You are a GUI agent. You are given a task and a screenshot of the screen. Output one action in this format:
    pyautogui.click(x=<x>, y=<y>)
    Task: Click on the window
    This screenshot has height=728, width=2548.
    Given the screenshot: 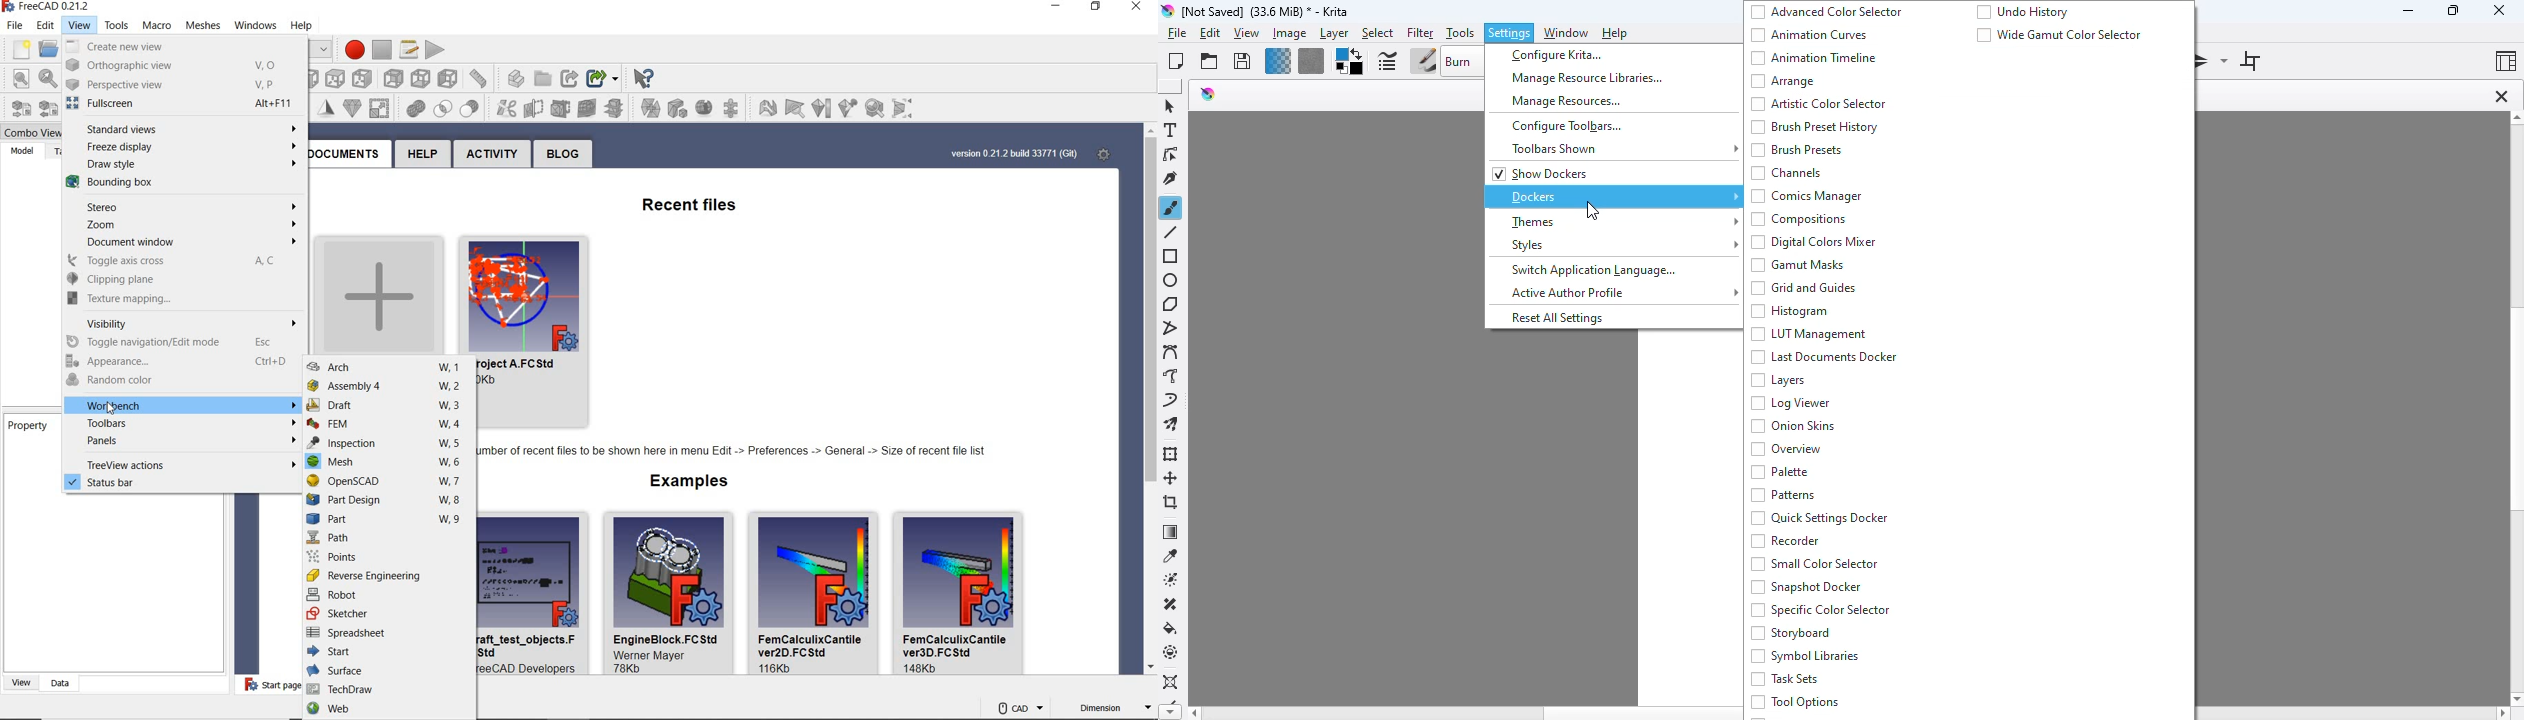 What is the action you would take?
    pyautogui.click(x=1565, y=33)
    